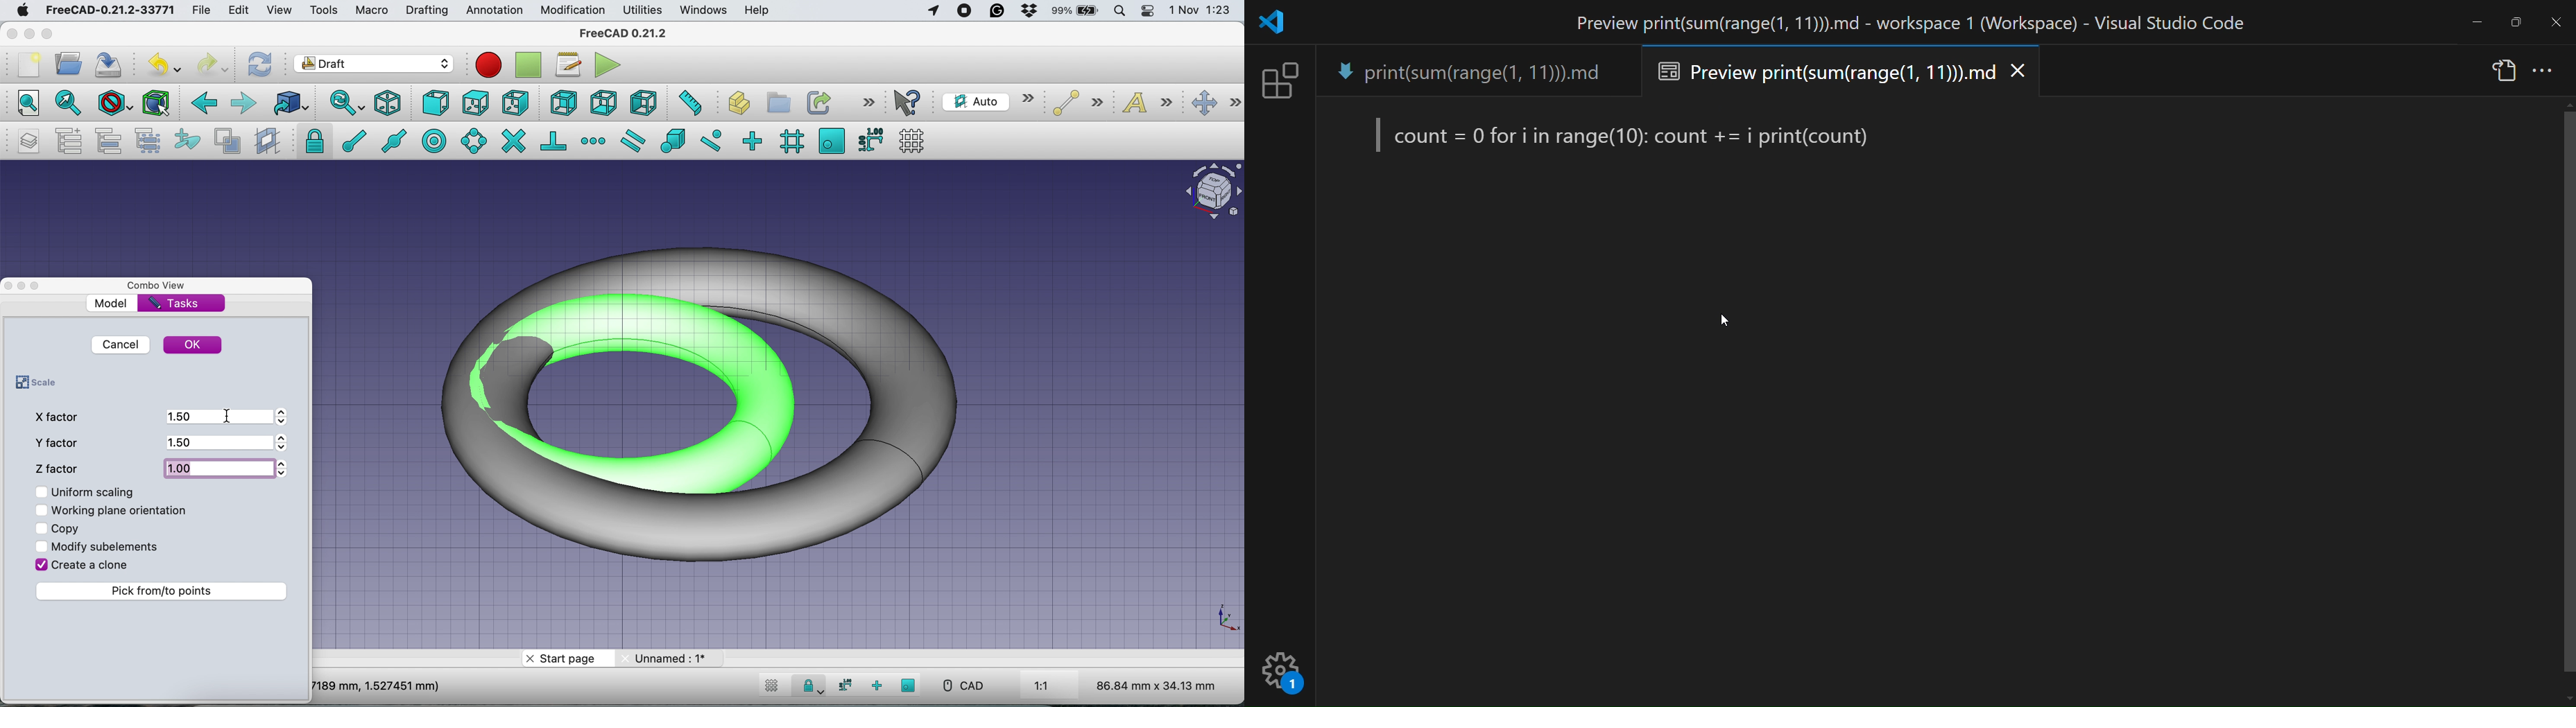 The height and width of the screenshot is (728, 2576). I want to click on Checkbox, so click(40, 490).